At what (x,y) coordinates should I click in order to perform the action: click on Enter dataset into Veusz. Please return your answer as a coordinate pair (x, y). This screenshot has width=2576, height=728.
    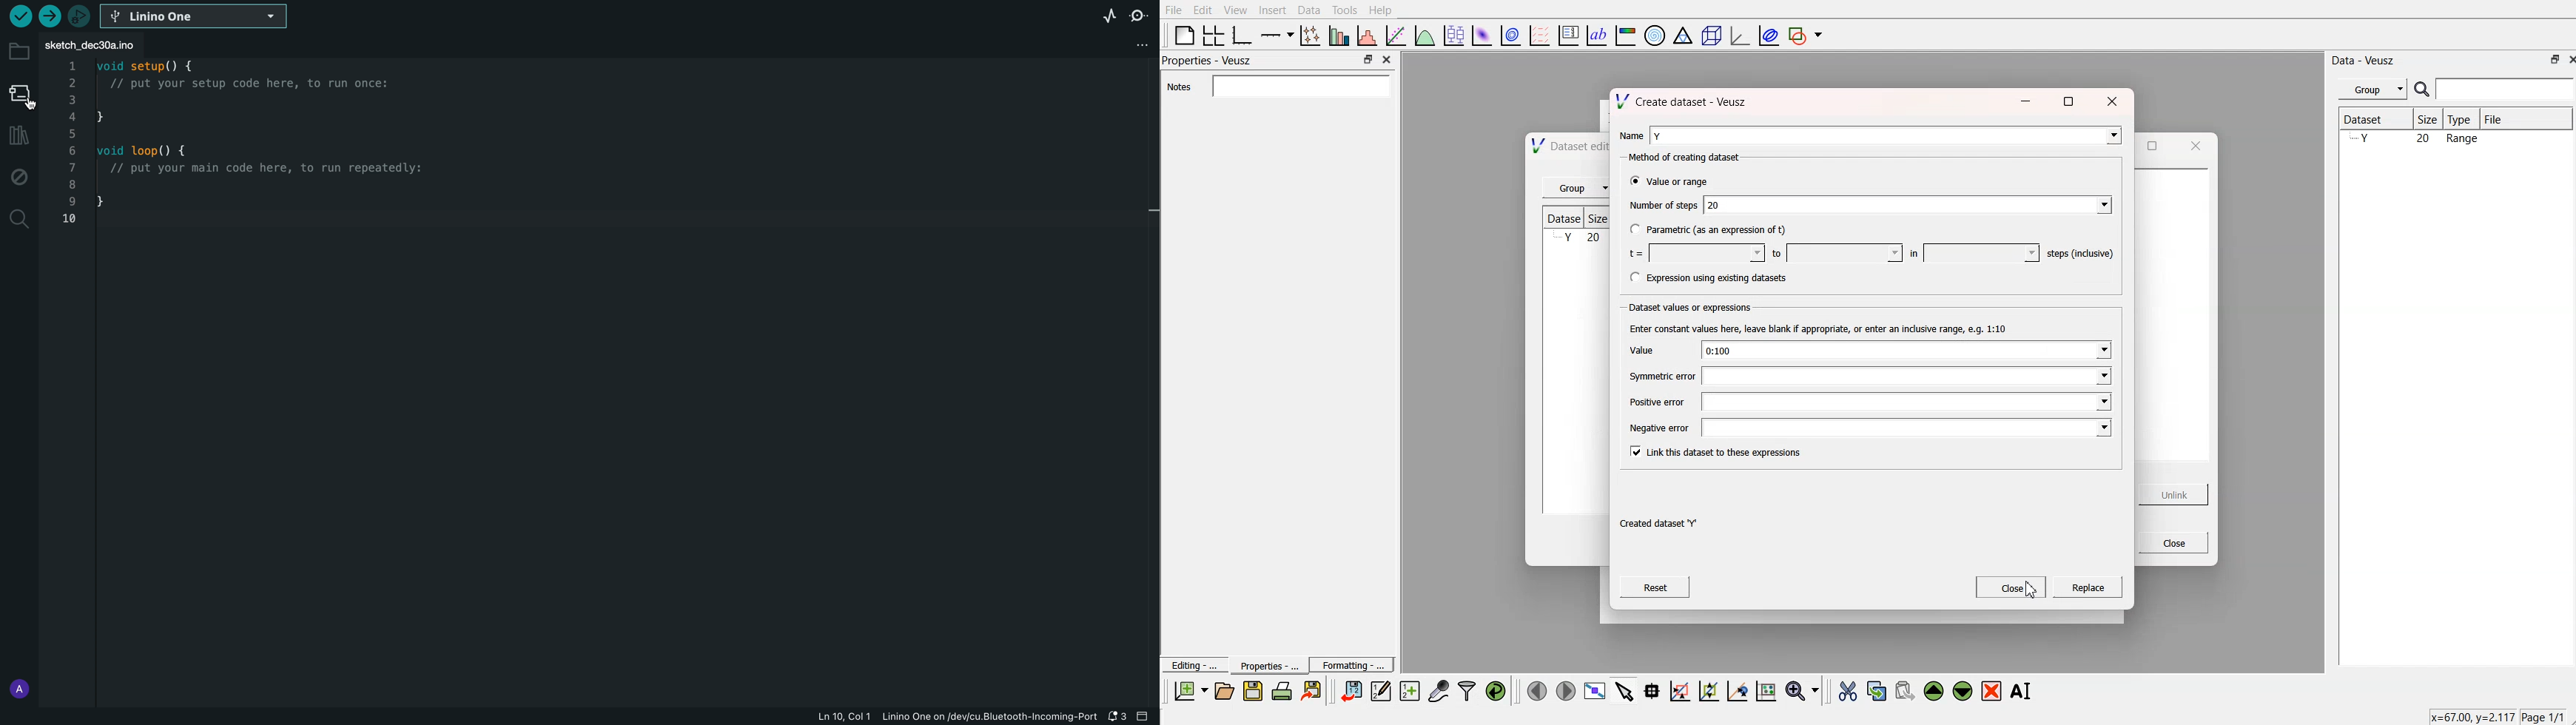
    Looking at the image, I should click on (1350, 691).